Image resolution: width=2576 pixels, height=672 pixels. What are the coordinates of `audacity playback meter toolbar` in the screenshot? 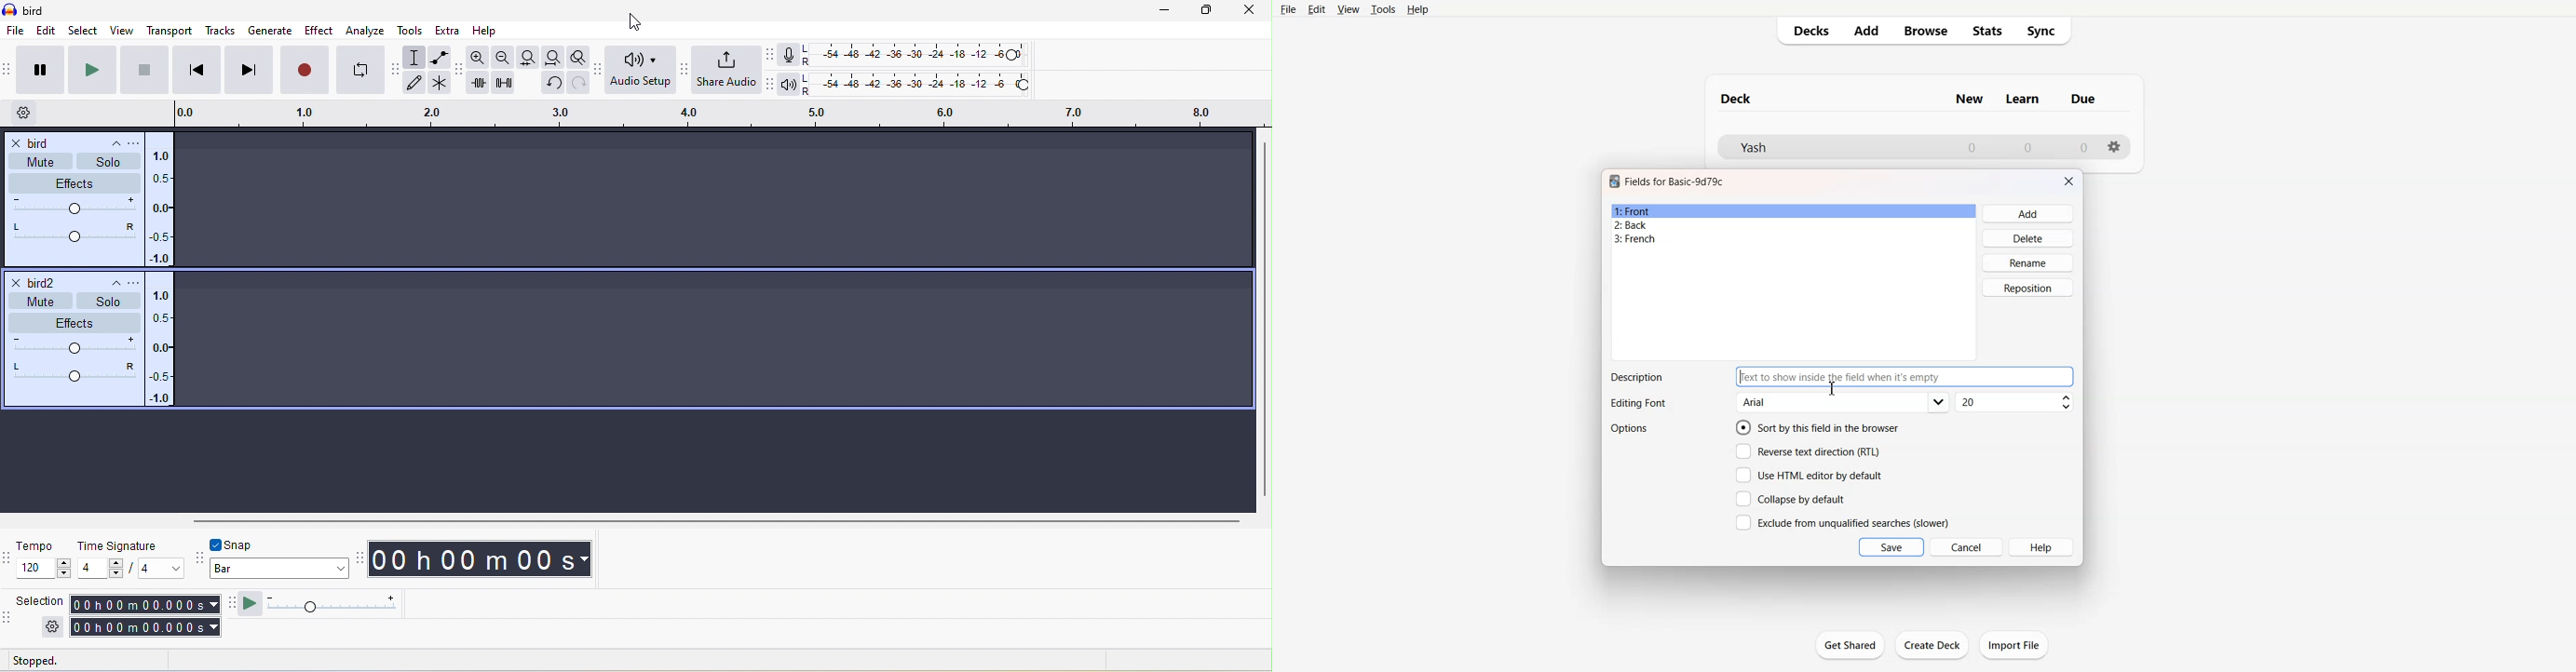 It's located at (772, 84).